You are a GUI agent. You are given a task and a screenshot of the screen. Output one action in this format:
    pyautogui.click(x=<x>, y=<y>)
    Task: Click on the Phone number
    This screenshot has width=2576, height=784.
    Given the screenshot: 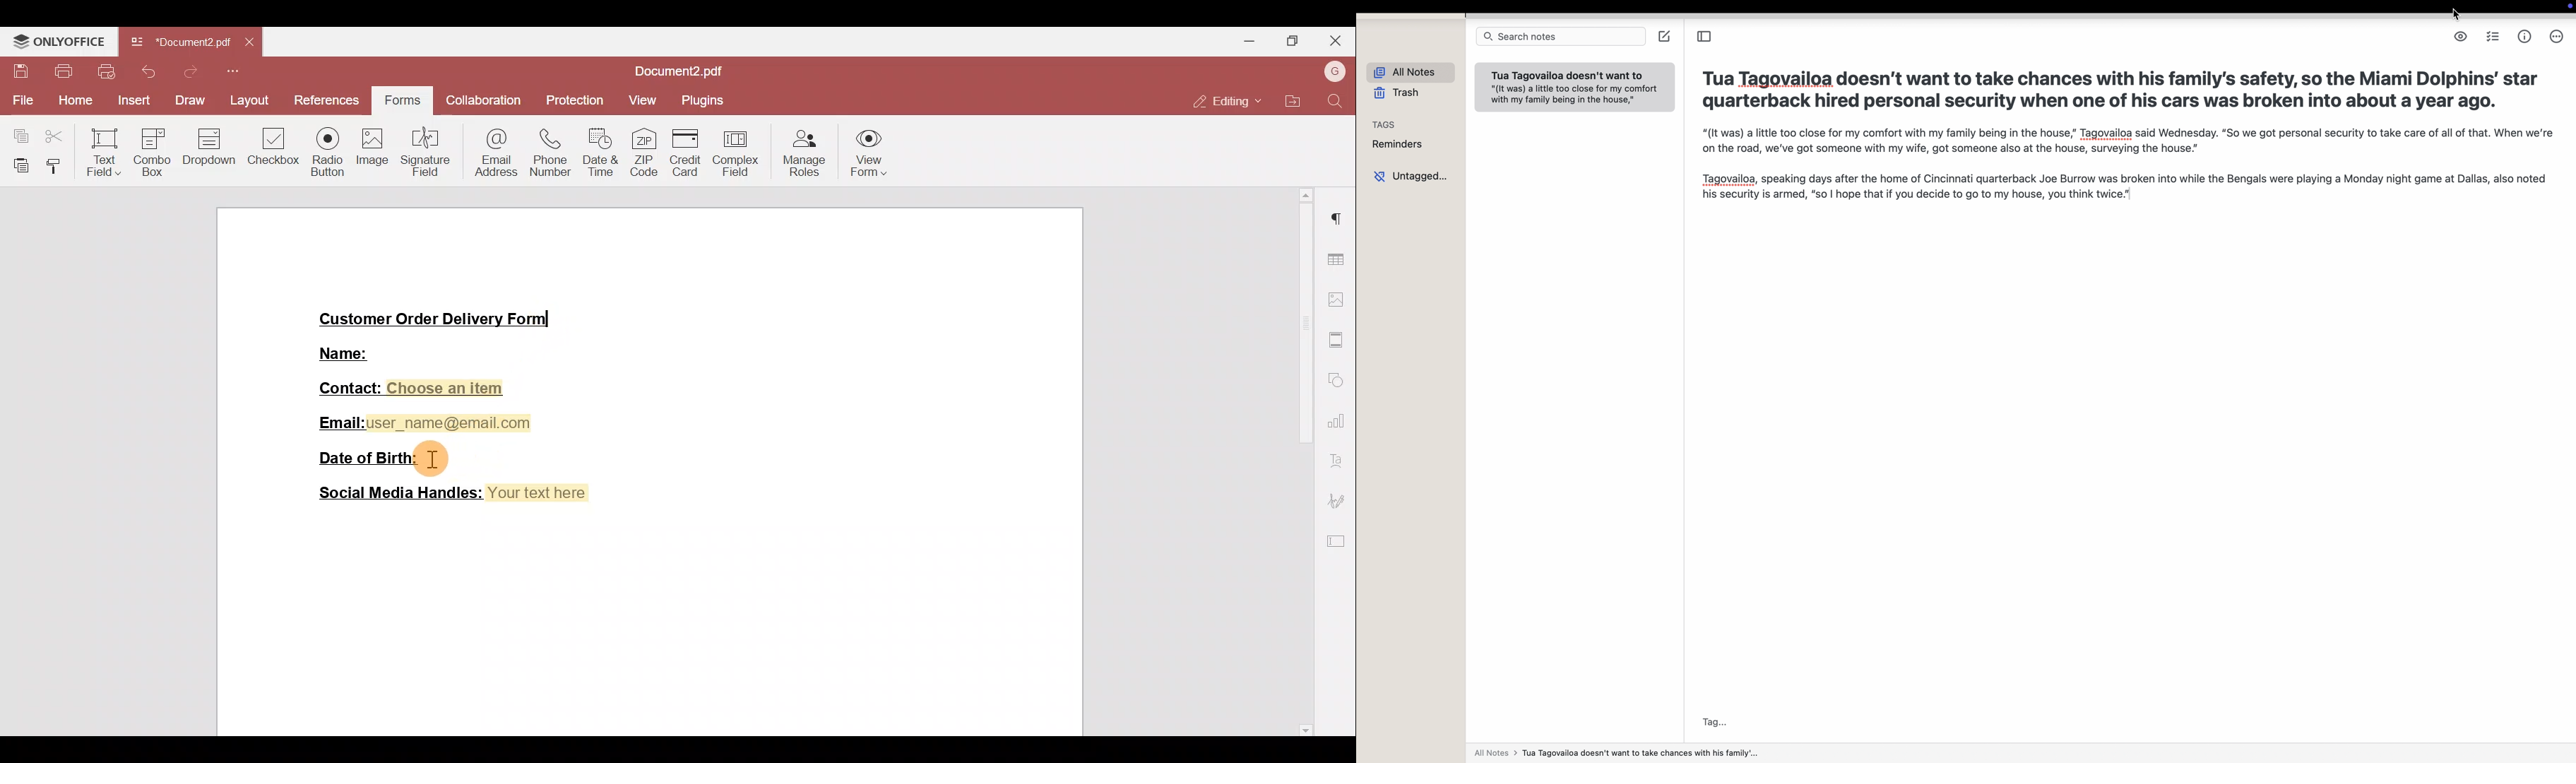 What is the action you would take?
    pyautogui.click(x=550, y=149)
    